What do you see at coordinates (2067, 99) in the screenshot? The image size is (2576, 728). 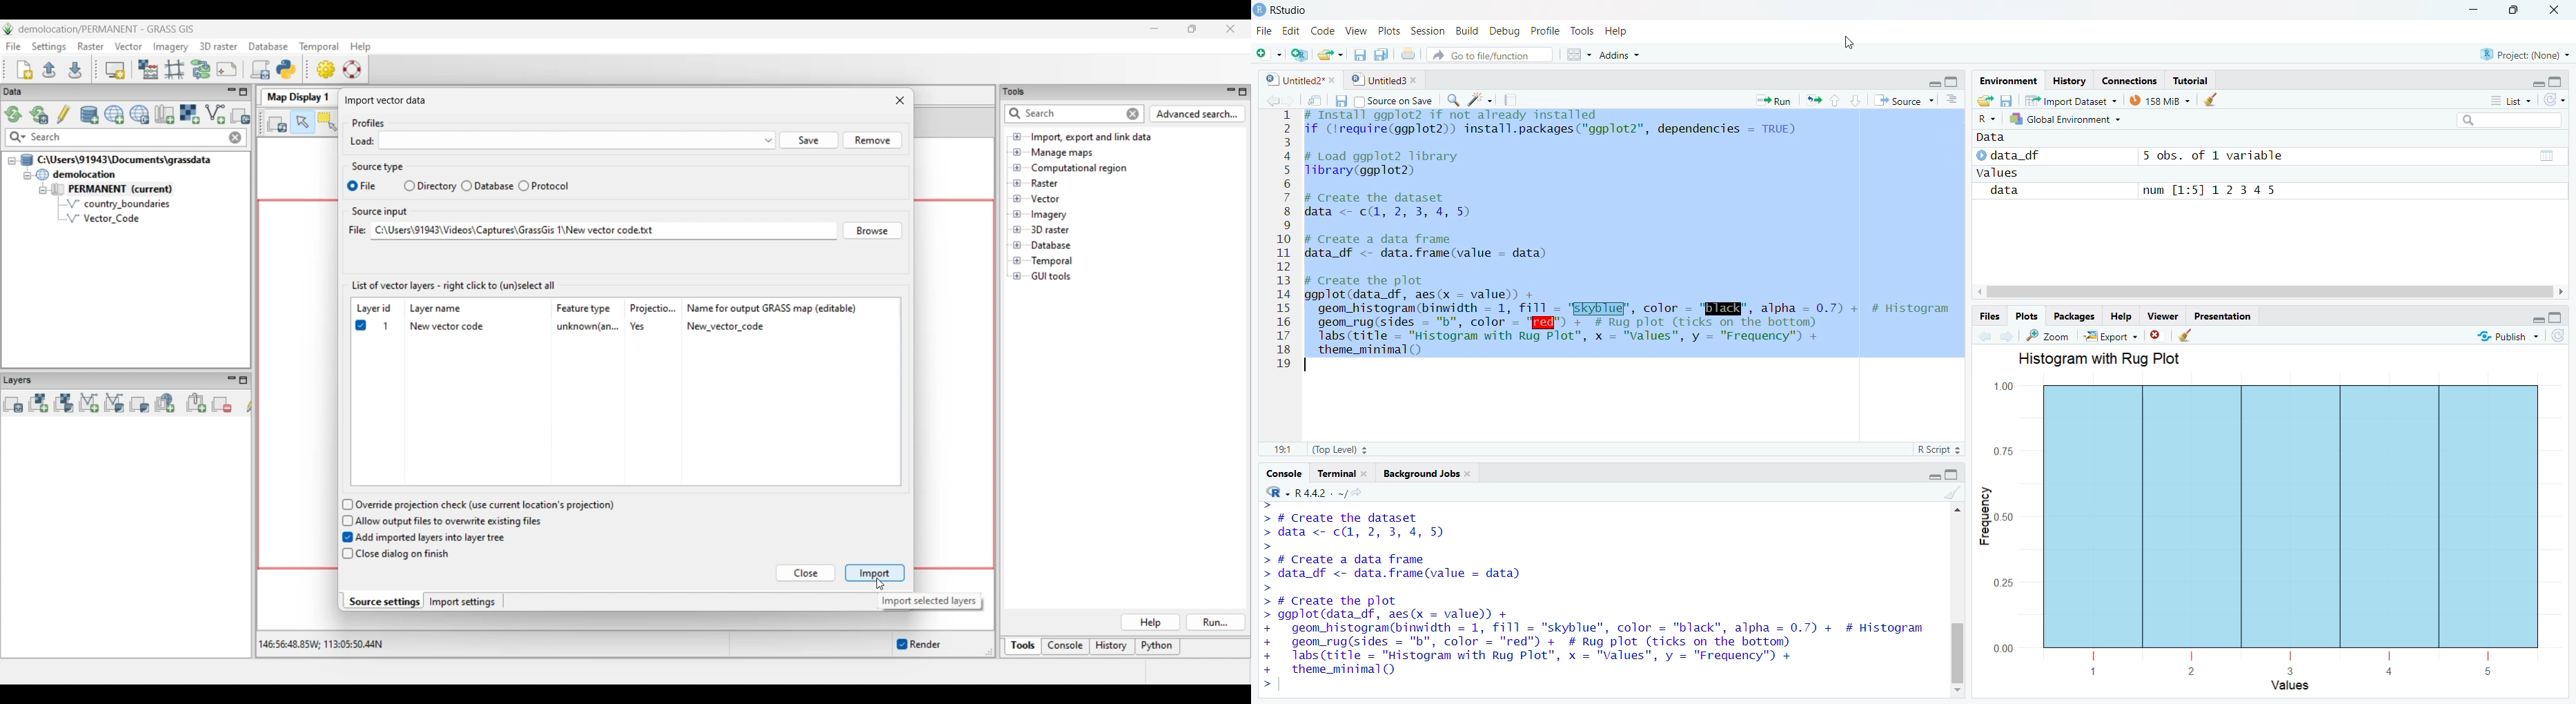 I see `57% 1mnort Dataset ~` at bounding box center [2067, 99].